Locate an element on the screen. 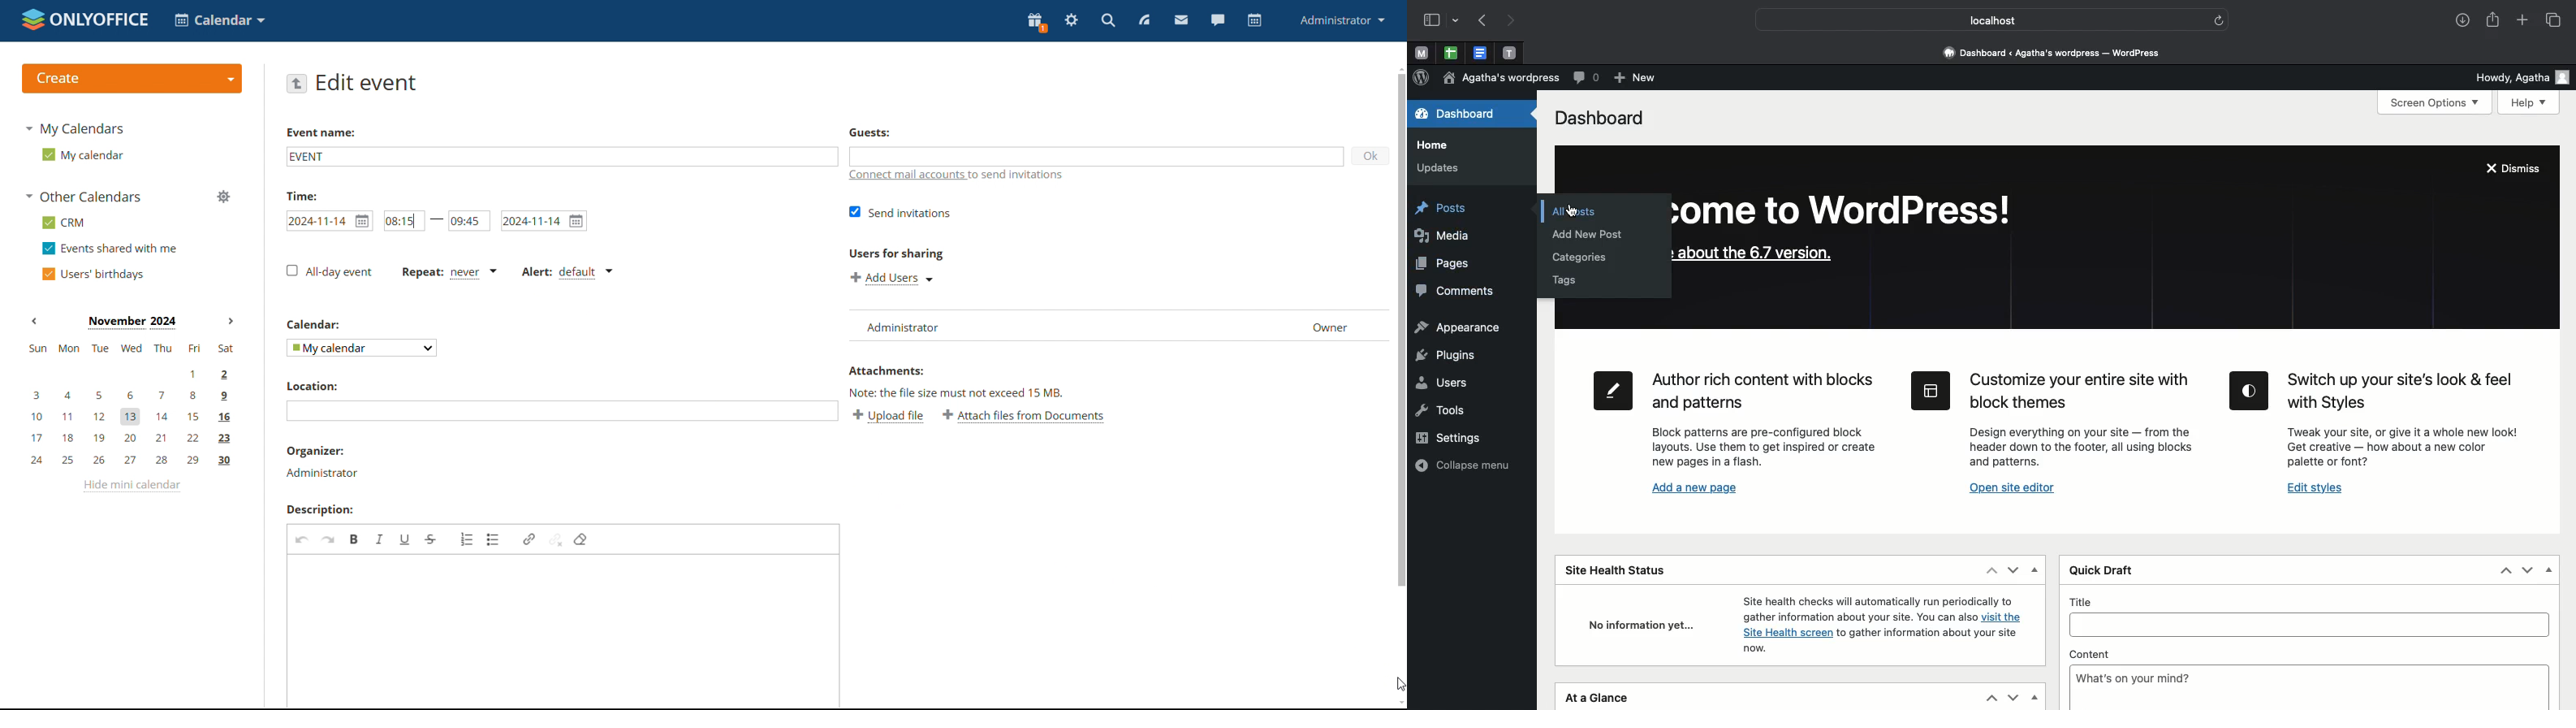 The height and width of the screenshot is (728, 2576). Appearance is located at coordinates (1456, 329).